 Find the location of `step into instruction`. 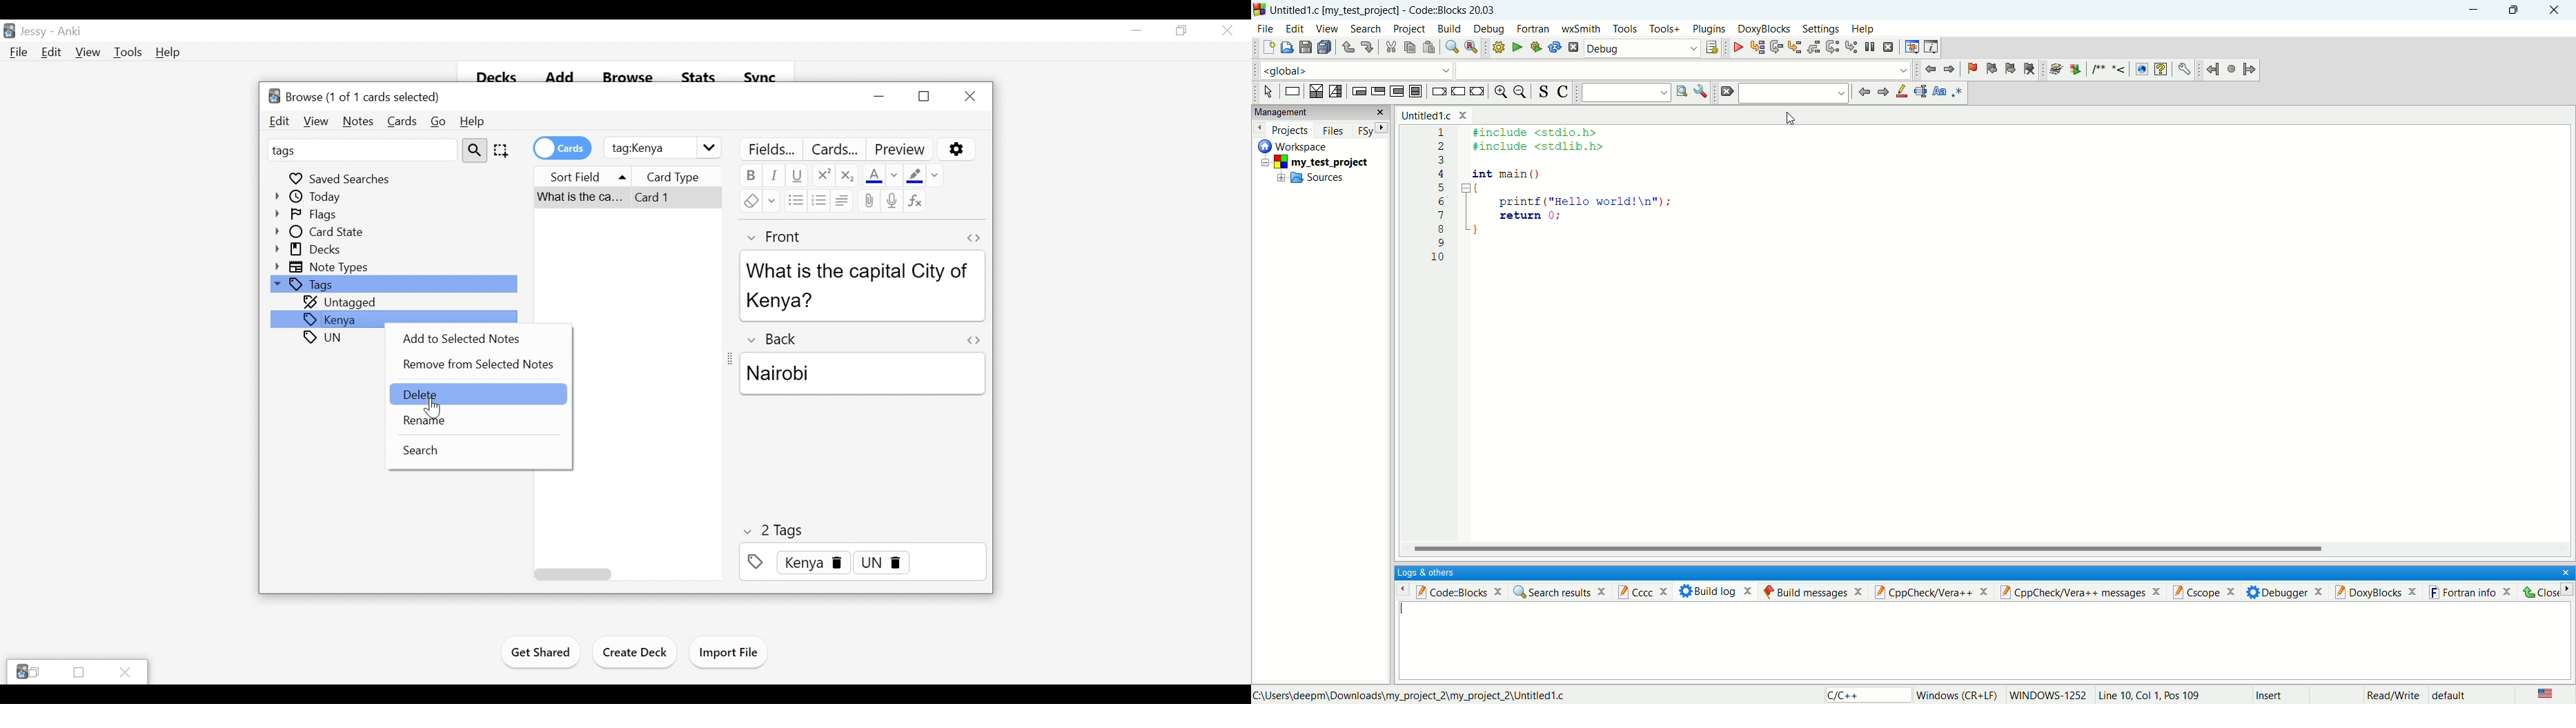

step into instruction is located at coordinates (1851, 47).